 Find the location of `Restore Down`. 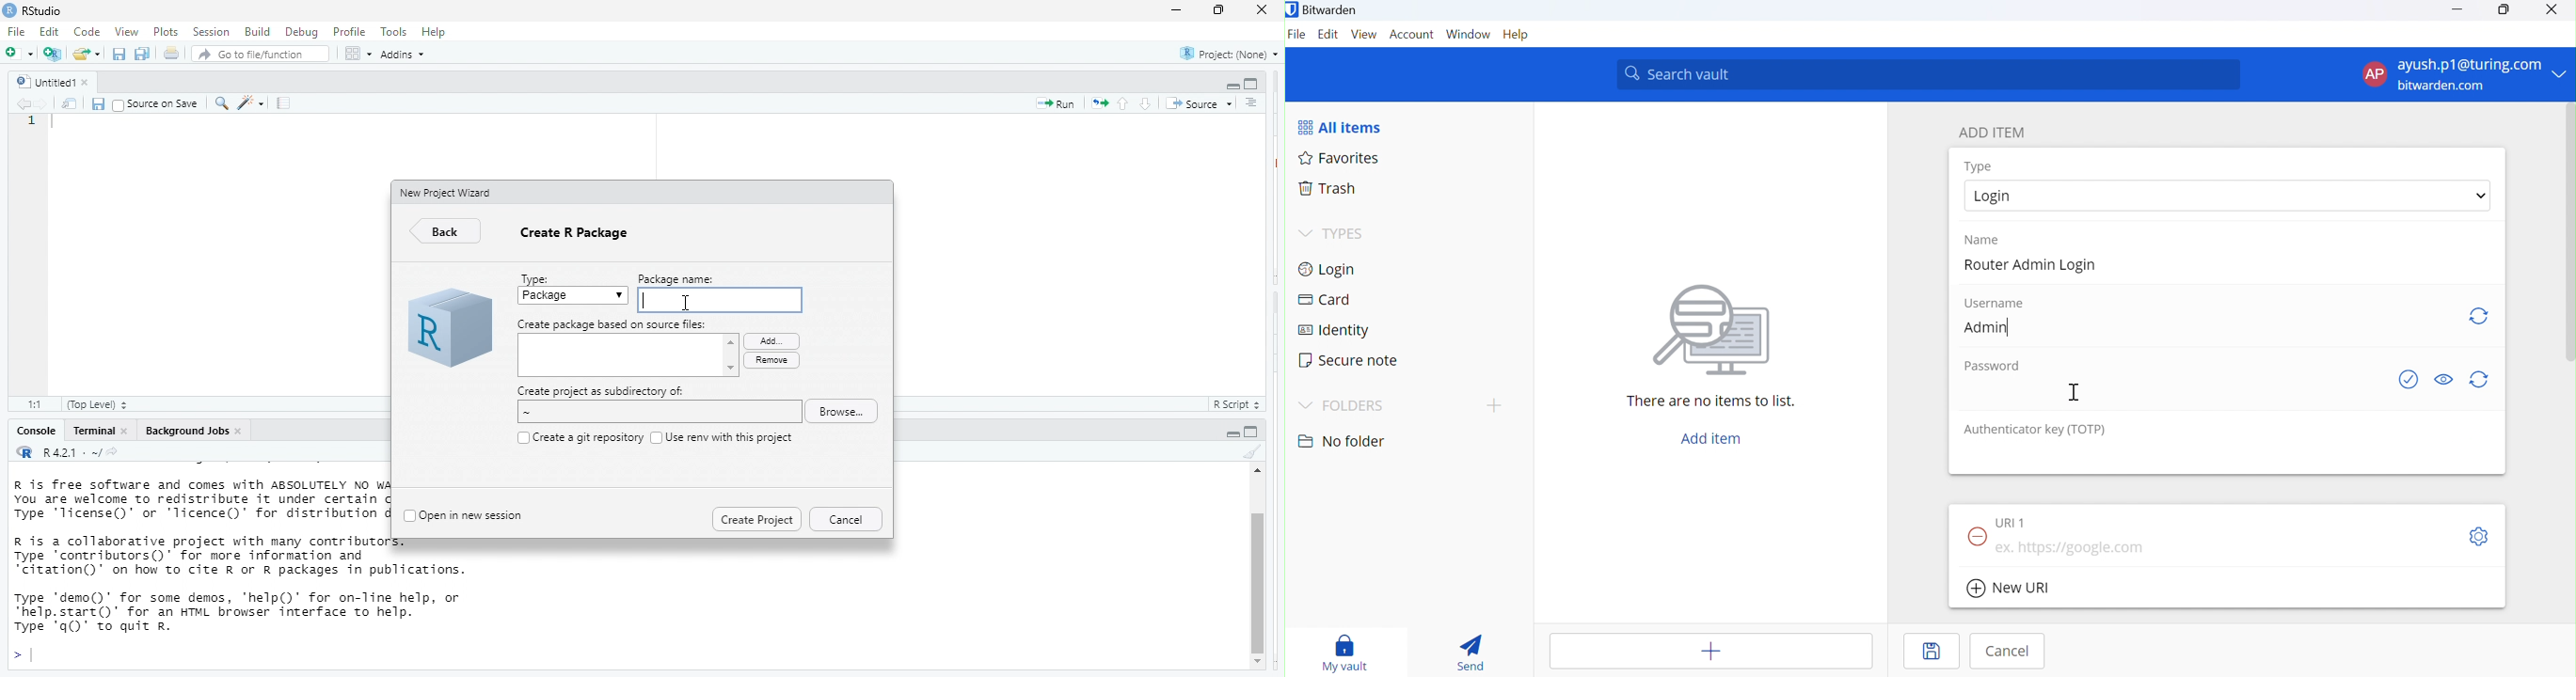

Restore Down is located at coordinates (2504, 10).